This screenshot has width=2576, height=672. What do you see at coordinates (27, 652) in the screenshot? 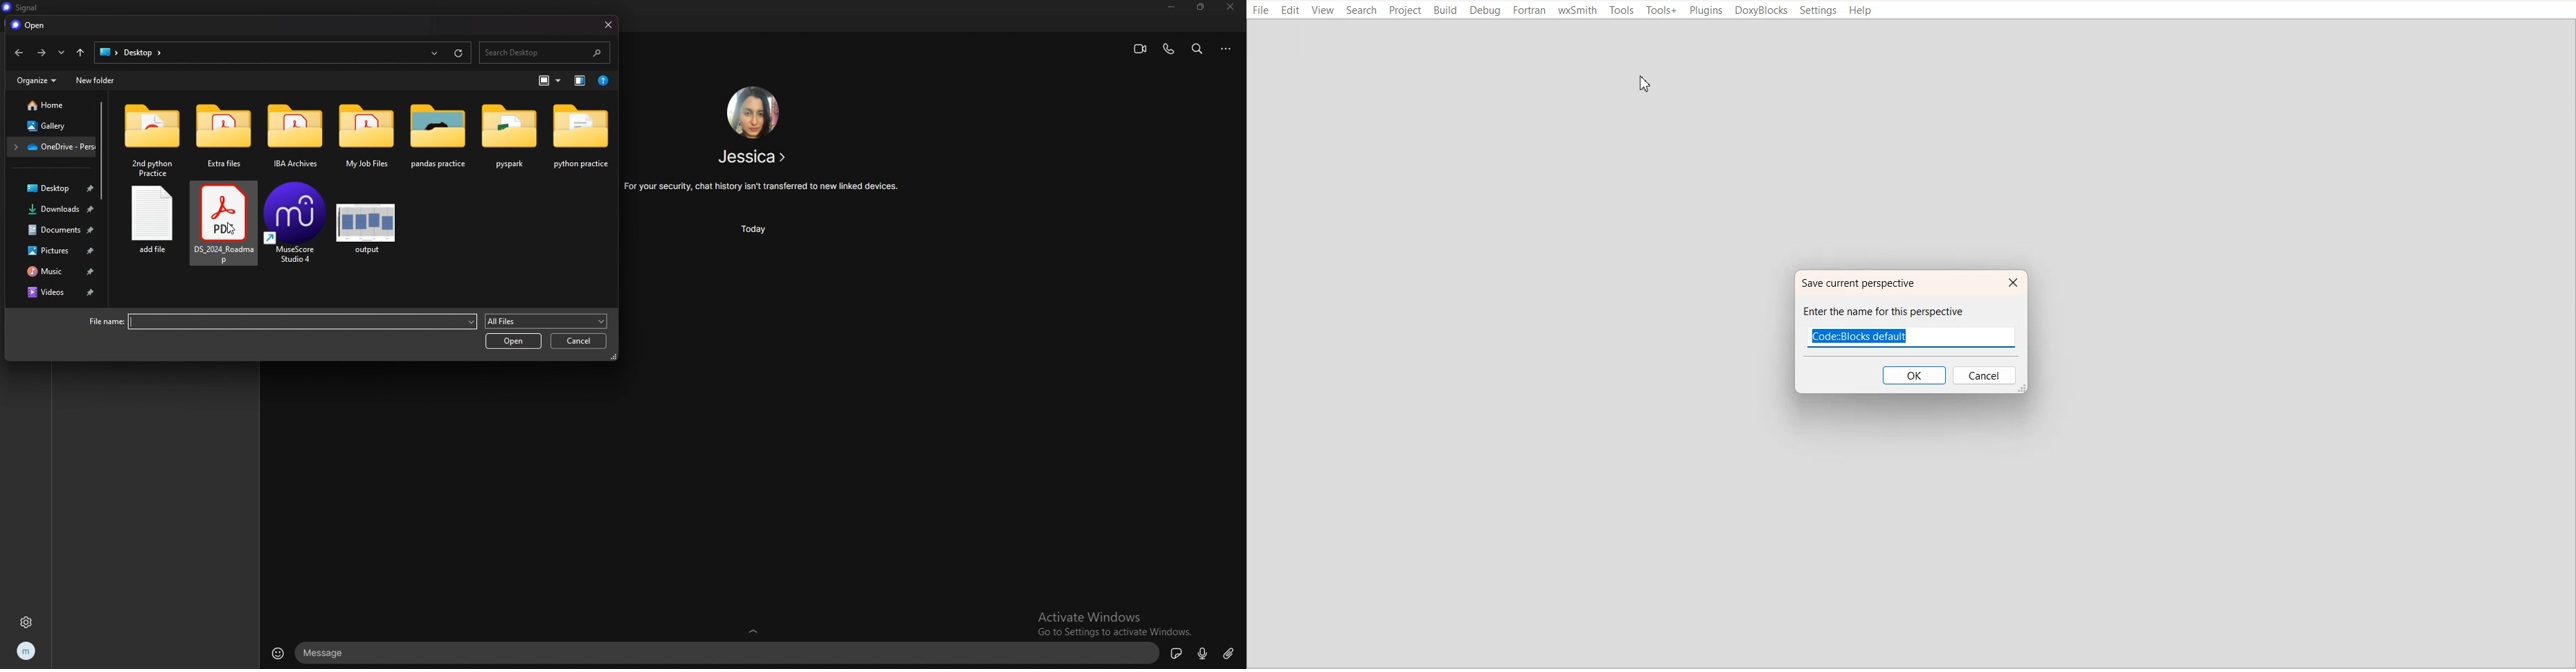
I see `profile` at bounding box center [27, 652].